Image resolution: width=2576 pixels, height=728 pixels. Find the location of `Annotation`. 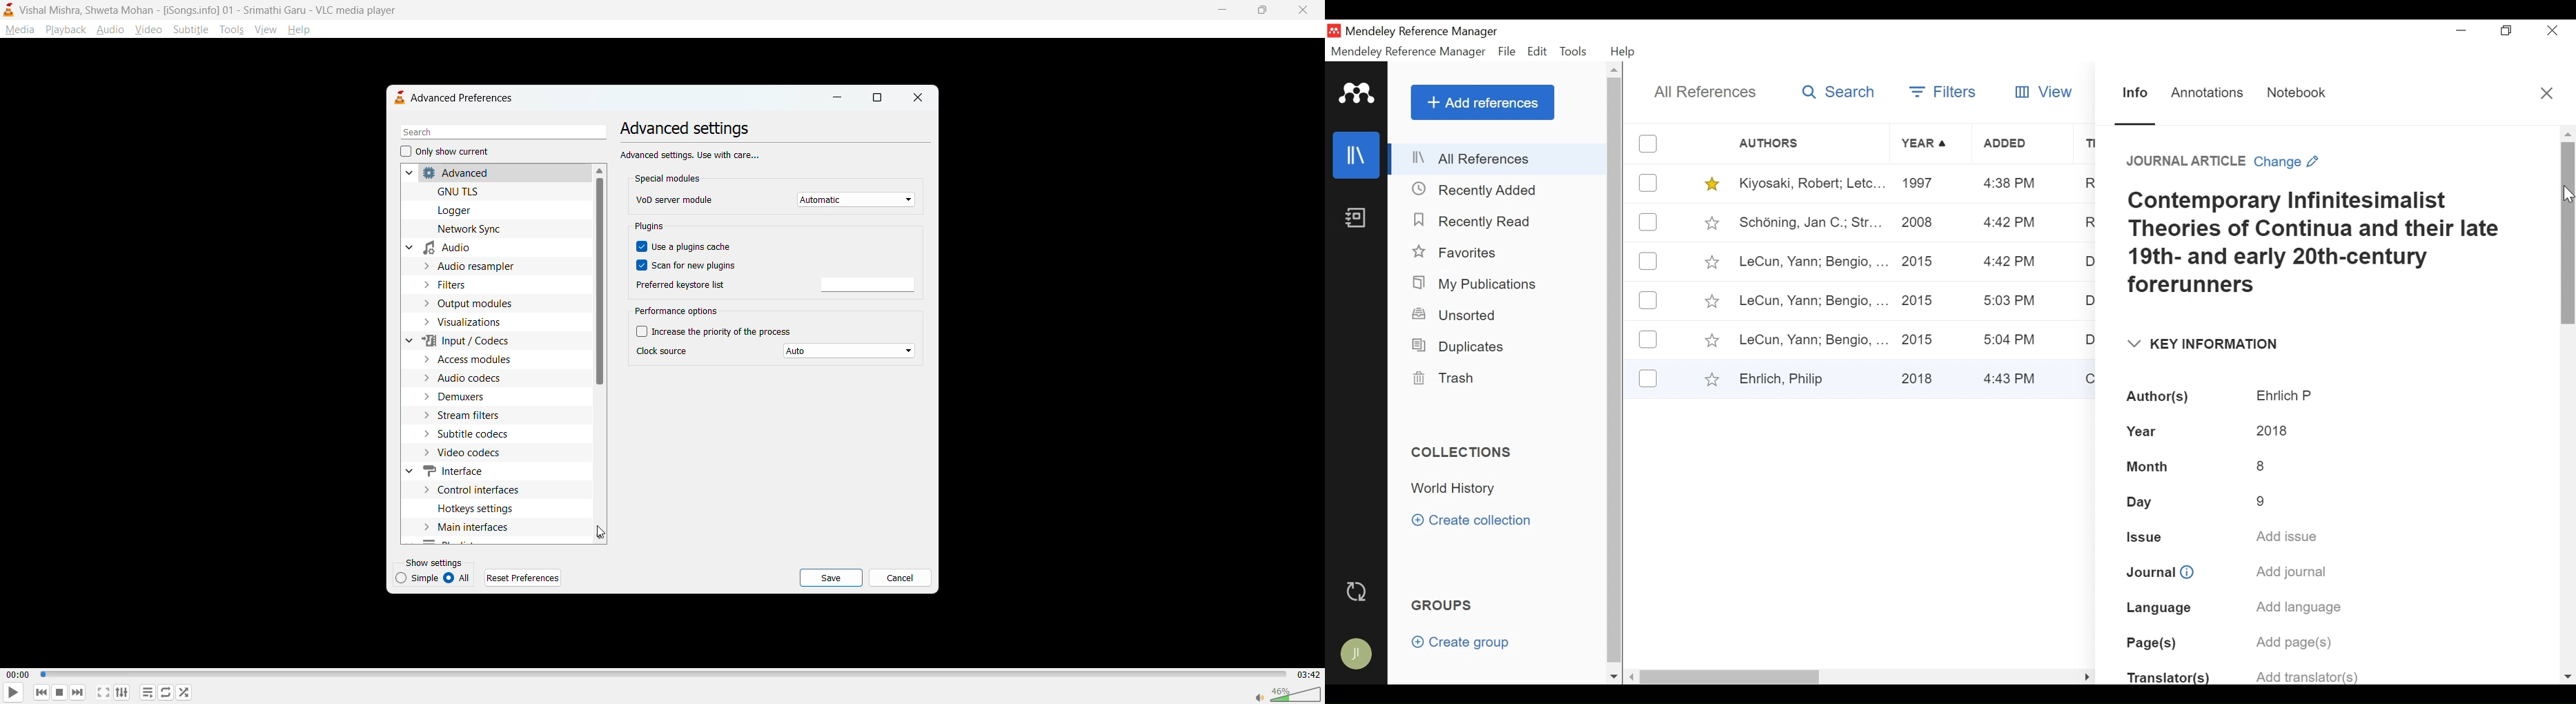

Annotation is located at coordinates (2209, 95).